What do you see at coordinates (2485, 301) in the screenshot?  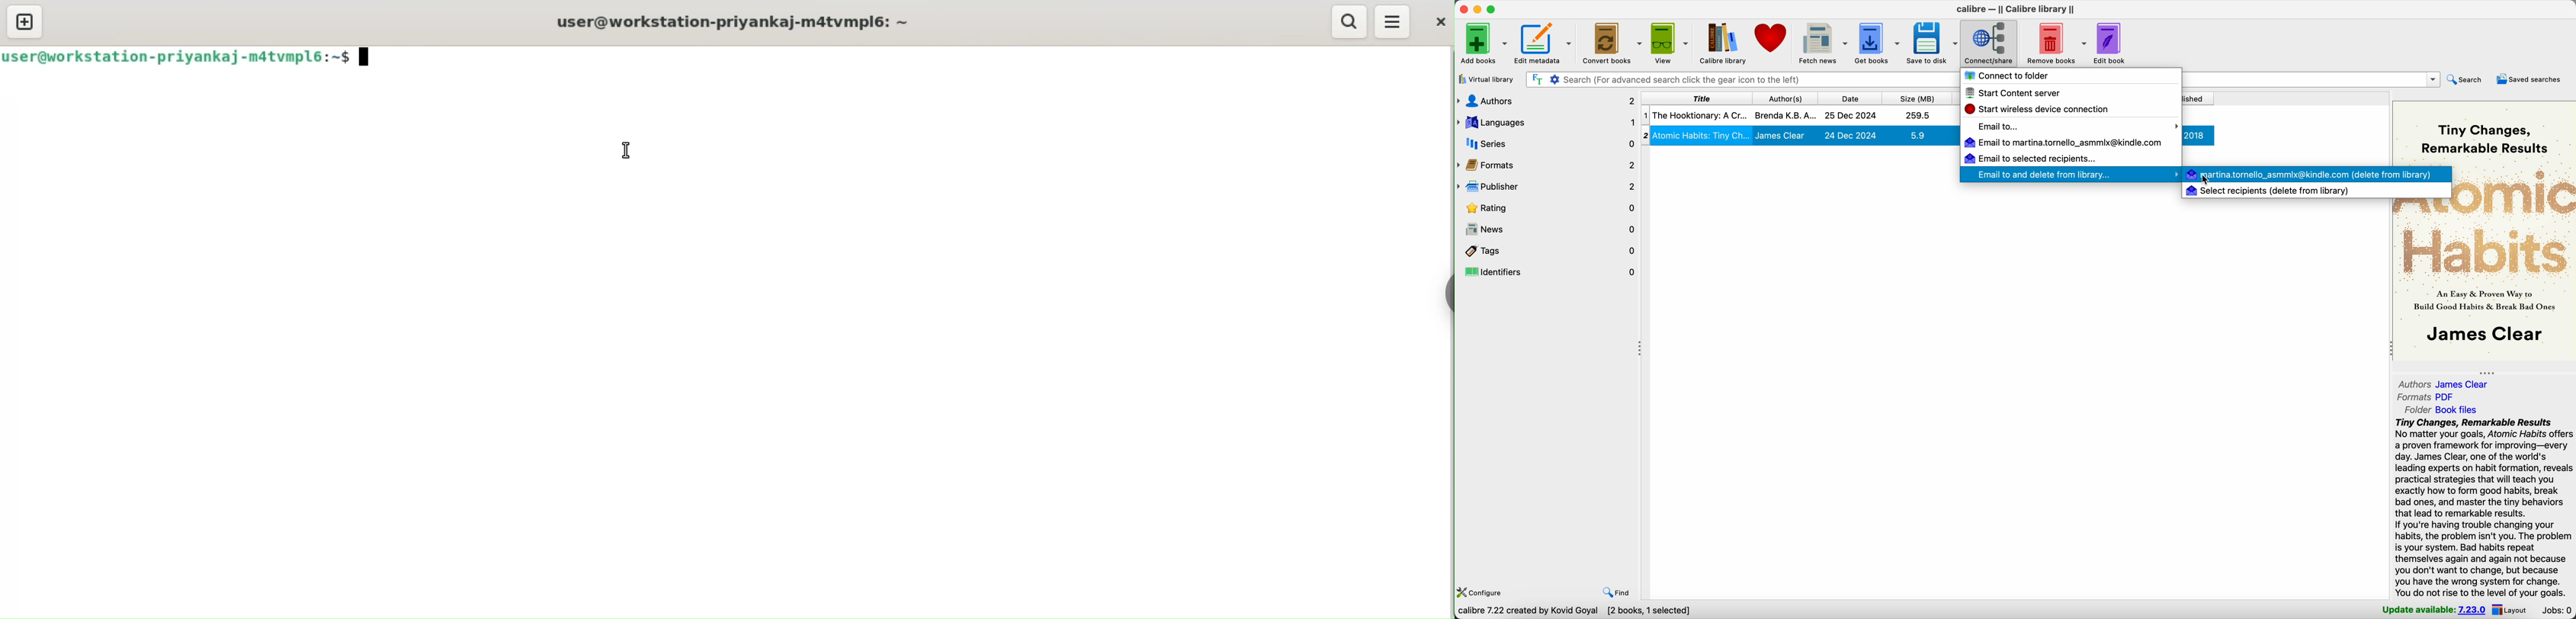 I see `SE - An Easy & Proven Way to
Build Good Habits & Break Bad Ones` at bounding box center [2485, 301].